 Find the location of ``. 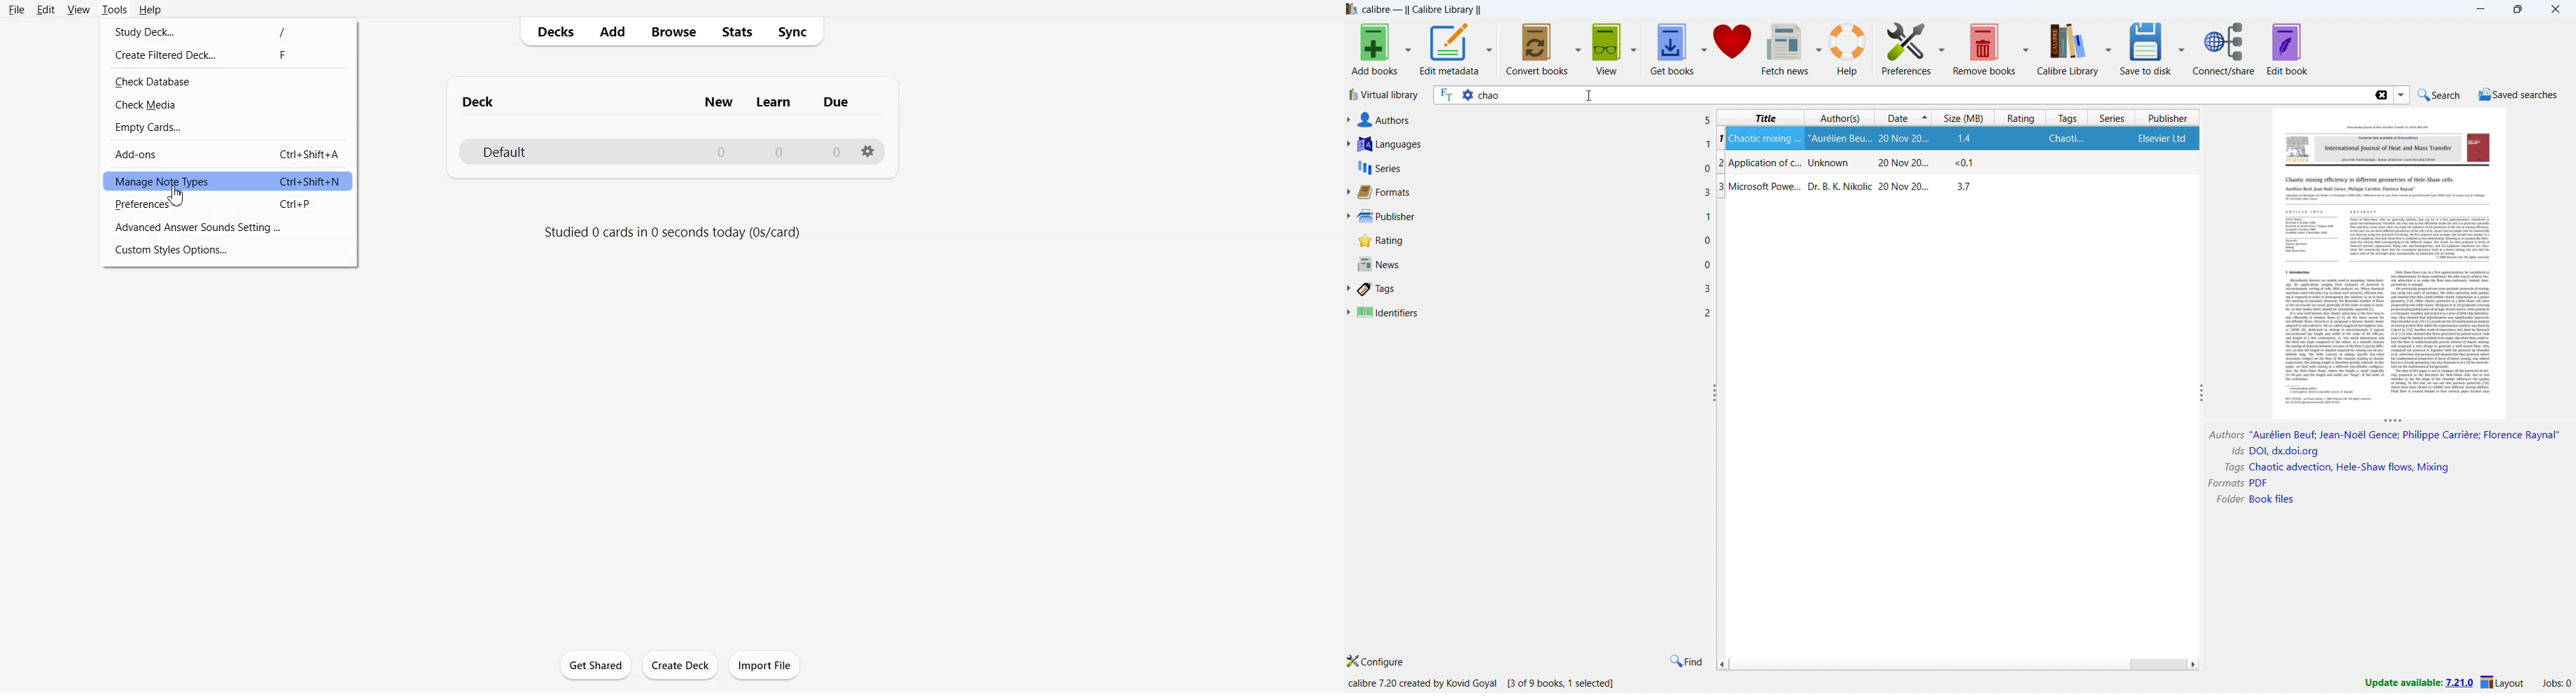

 is located at coordinates (1733, 47).